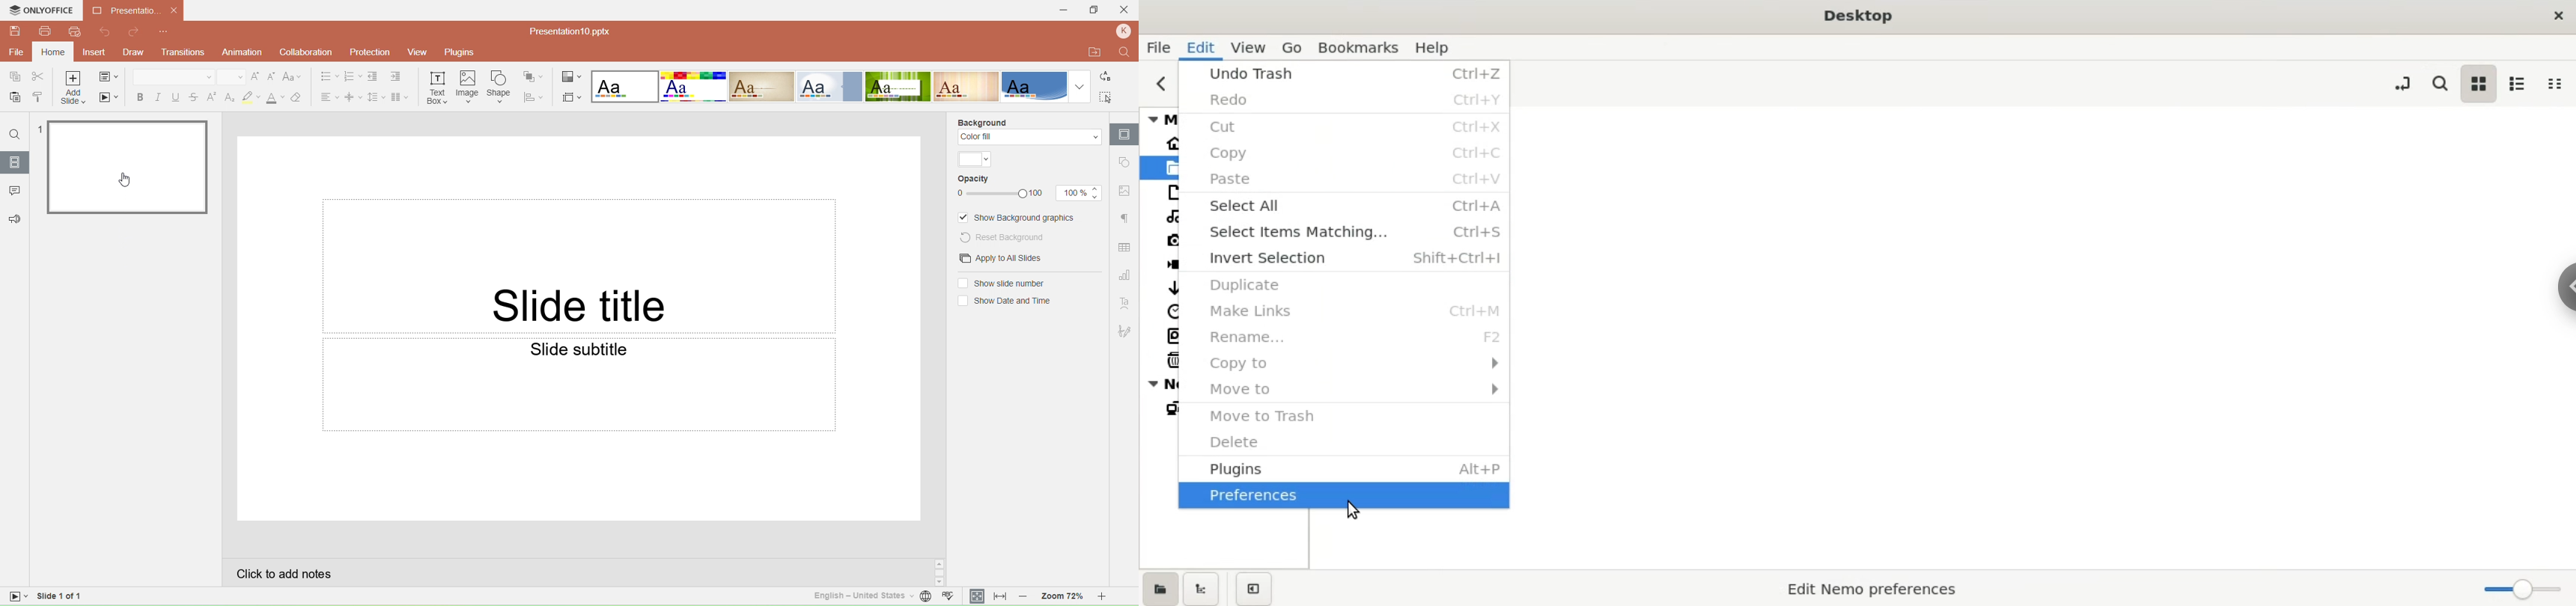 The image size is (2576, 616). Describe the element at coordinates (328, 97) in the screenshot. I see `Horizontal align` at that location.